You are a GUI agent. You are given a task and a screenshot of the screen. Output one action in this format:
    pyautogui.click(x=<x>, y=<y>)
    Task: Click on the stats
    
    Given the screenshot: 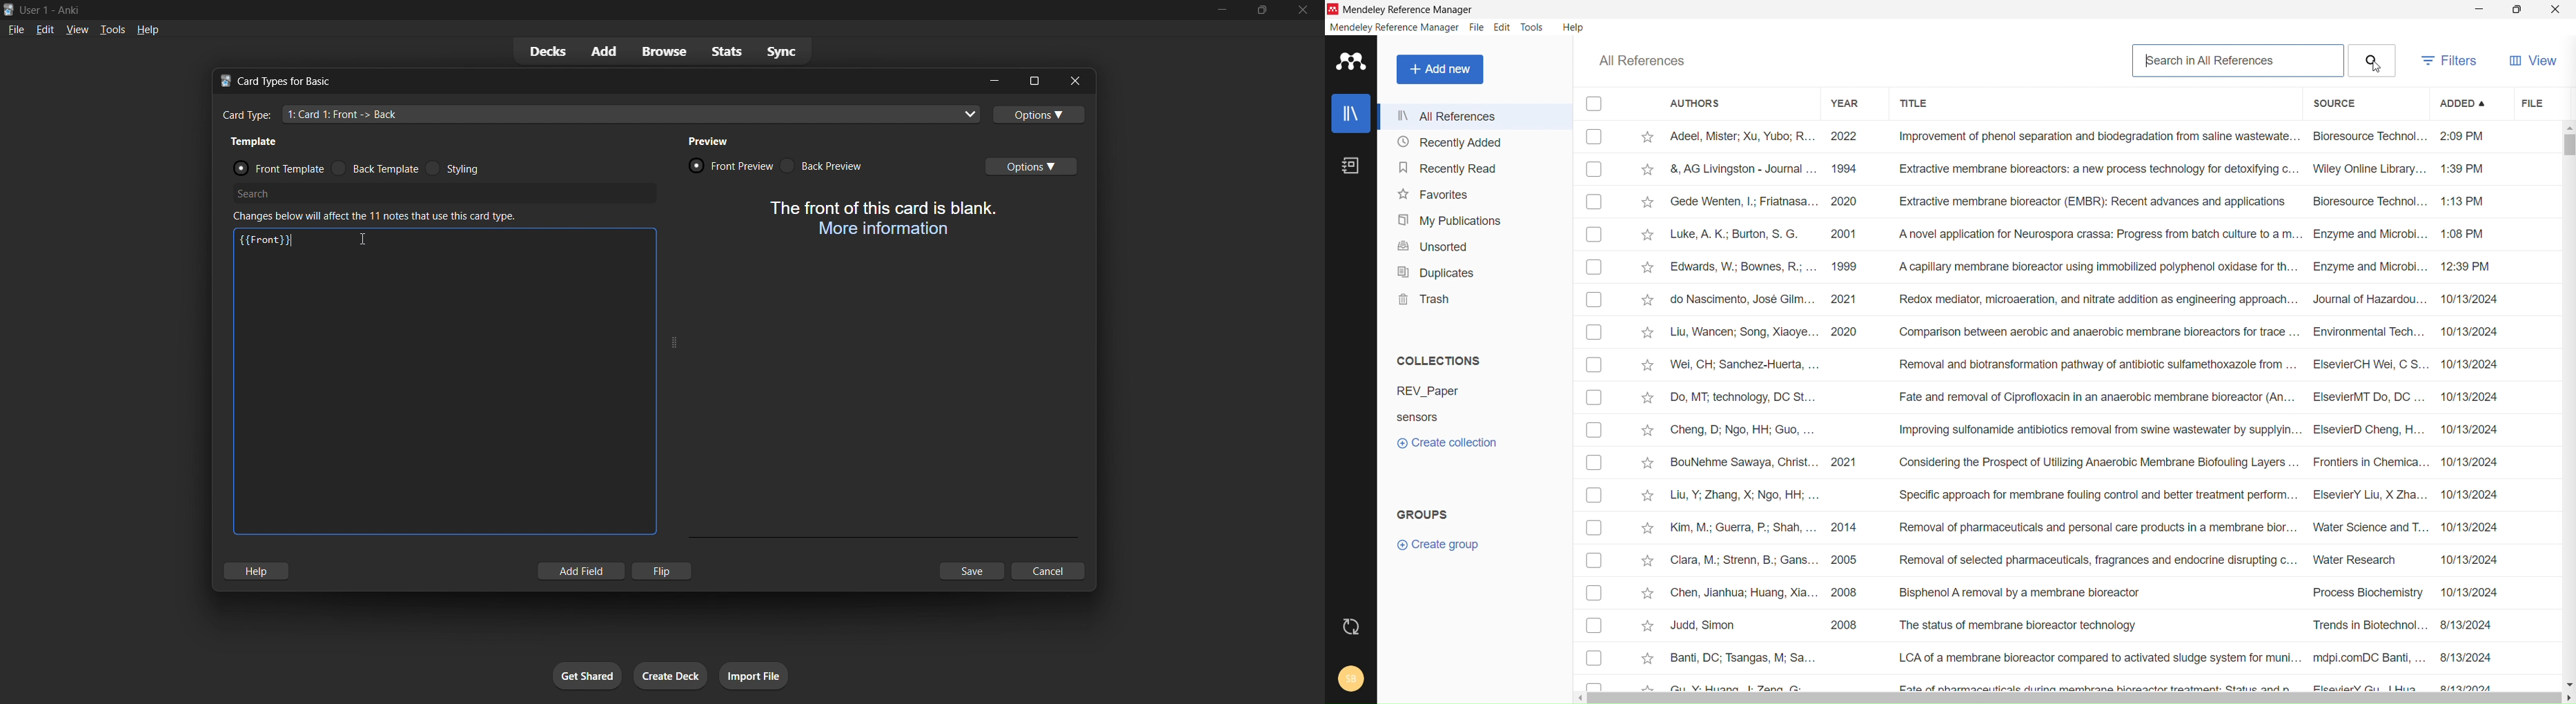 What is the action you would take?
    pyautogui.click(x=723, y=53)
    